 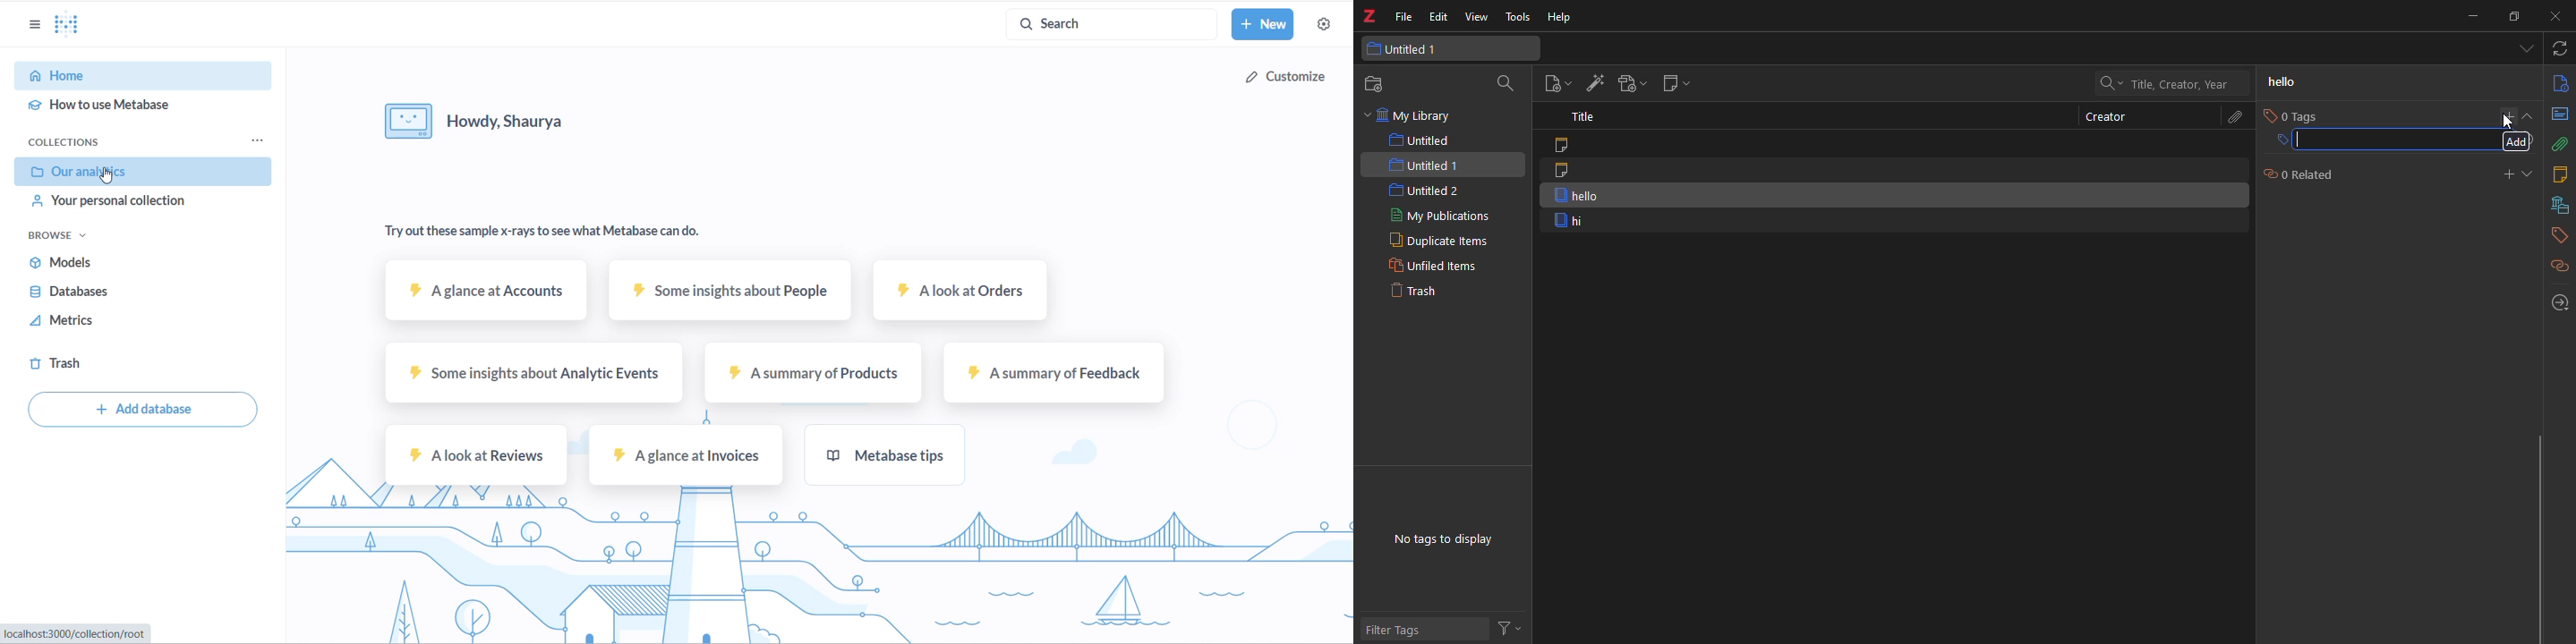 I want to click on actions, so click(x=1512, y=628).